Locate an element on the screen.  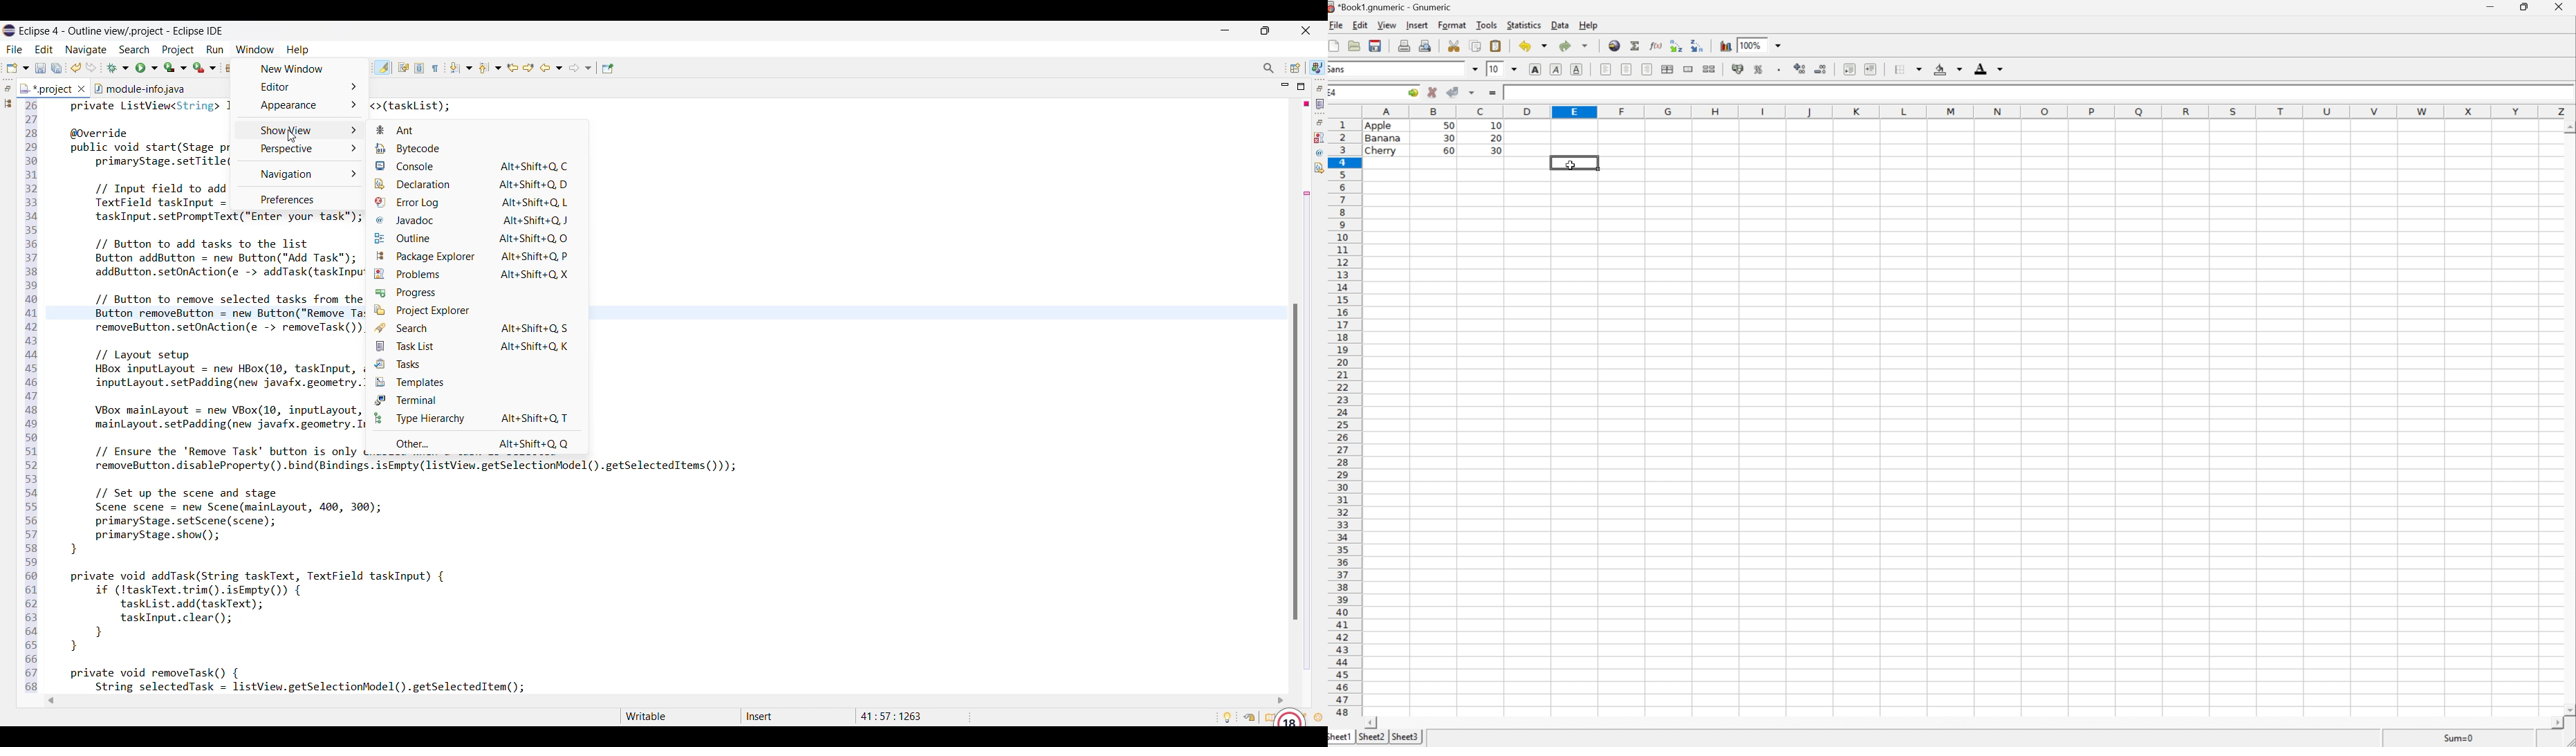
Bytecode is located at coordinates (475, 149).